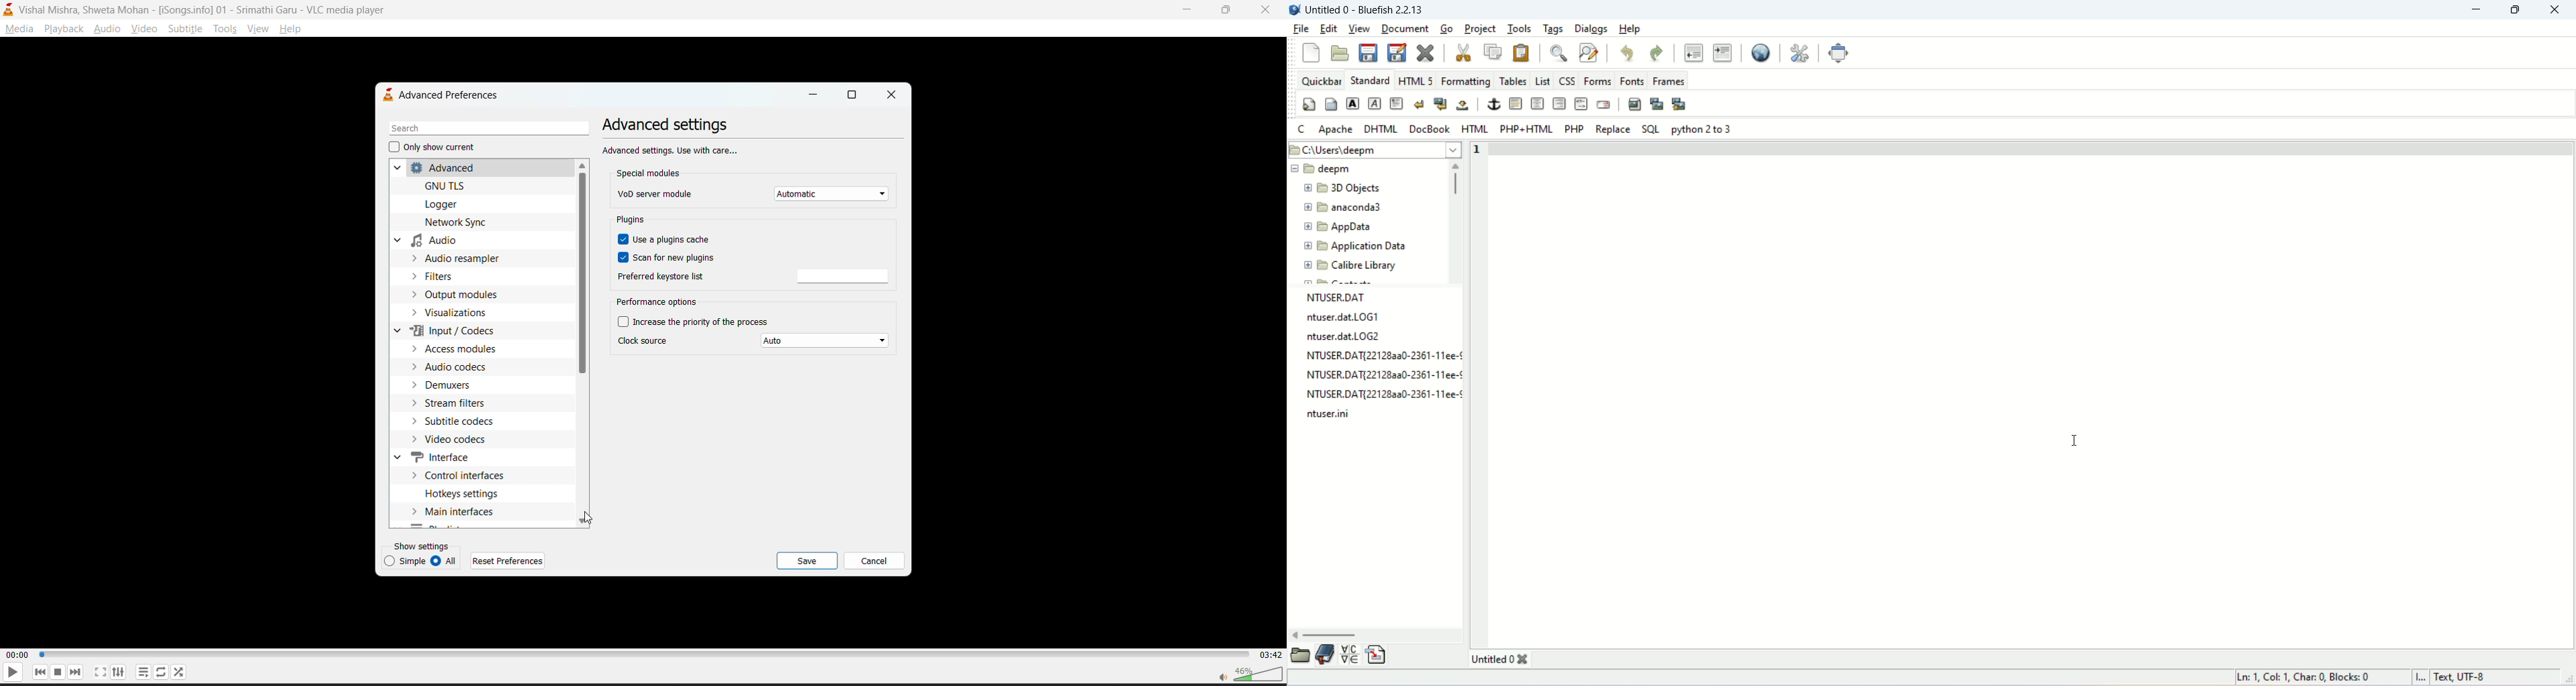 Image resolution: width=2576 pixels, height=700 pixels. What do you see at coordinates (1554, 28) in the screenshot?
I see `tags` at bounding box center [1554, 28].